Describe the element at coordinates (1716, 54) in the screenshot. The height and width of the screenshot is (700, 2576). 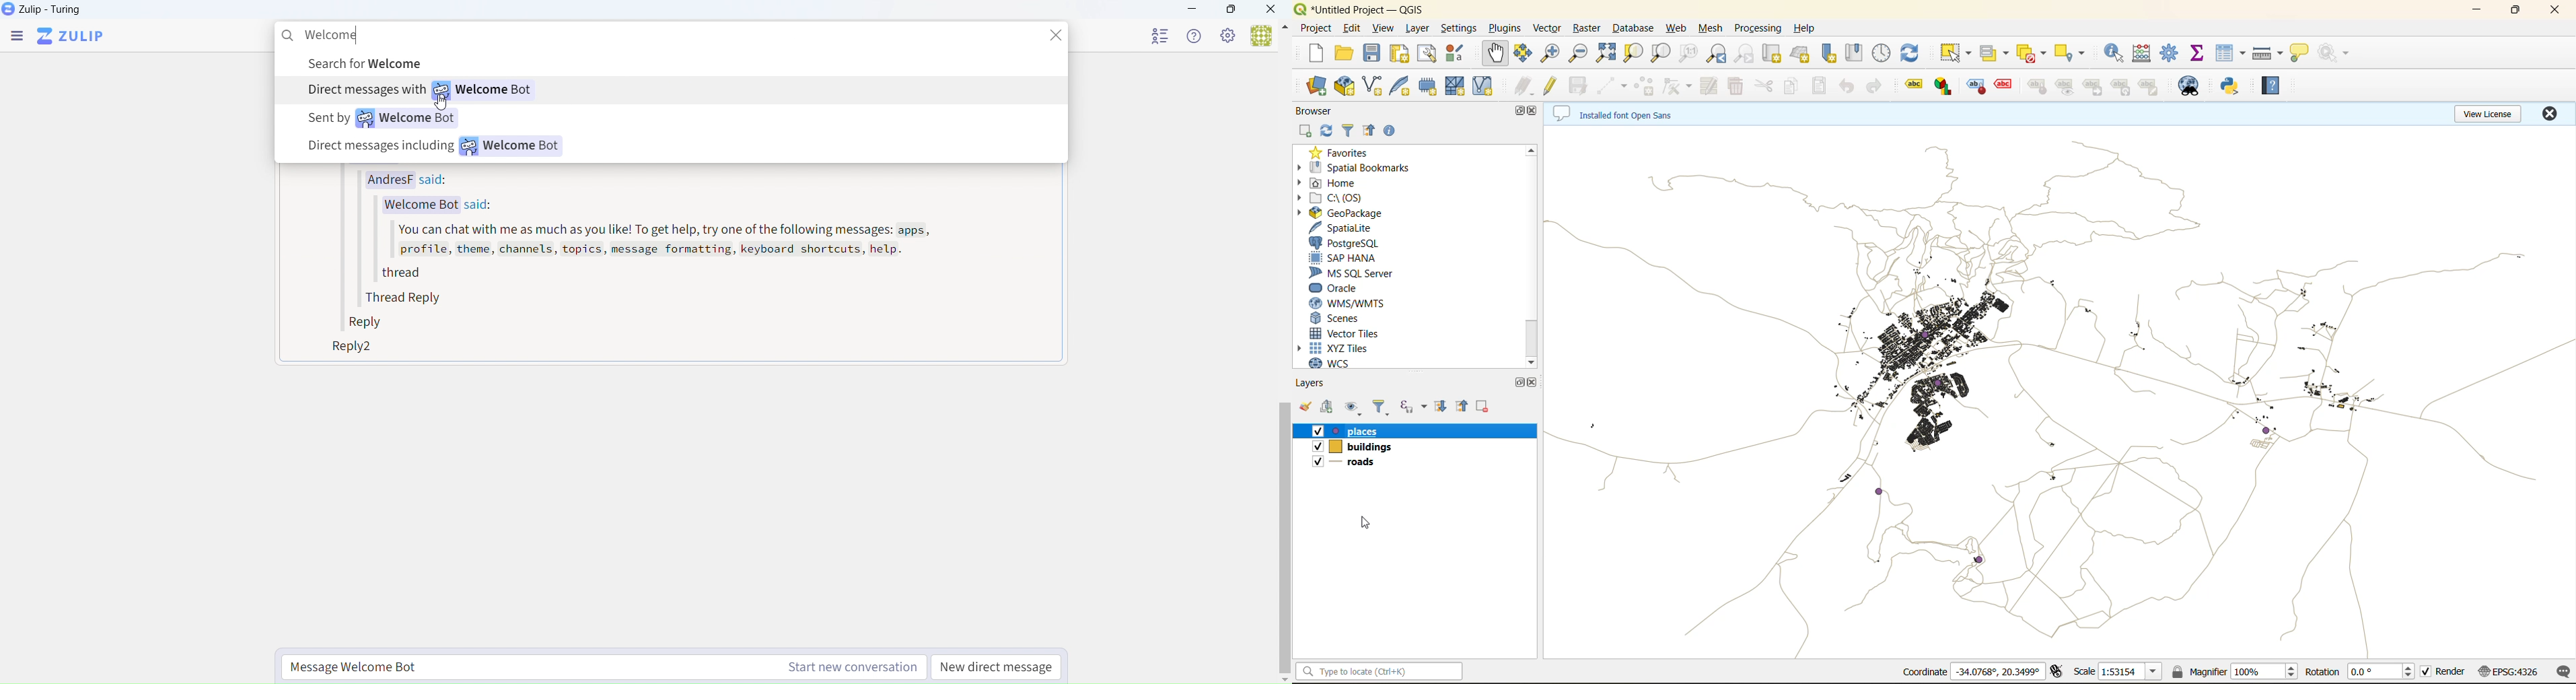
I see `zoom last` at that location.